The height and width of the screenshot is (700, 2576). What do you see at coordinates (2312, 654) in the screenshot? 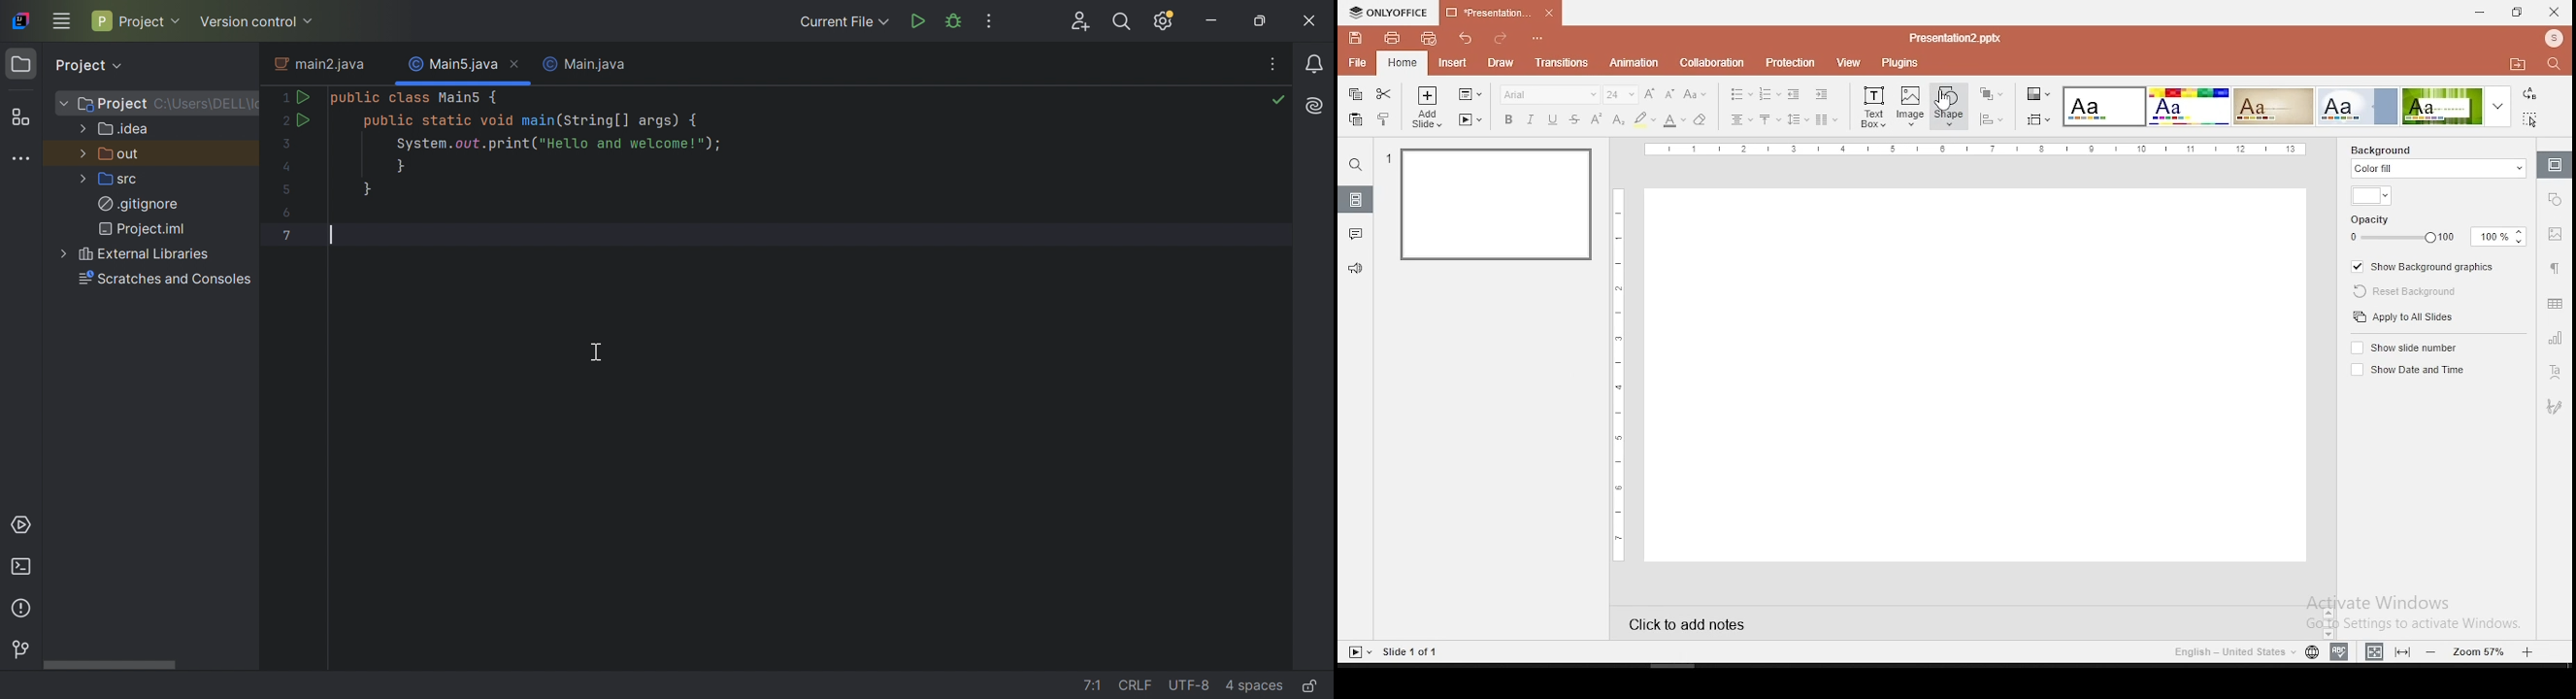
I see `language` at bounding box center [2312, 654].